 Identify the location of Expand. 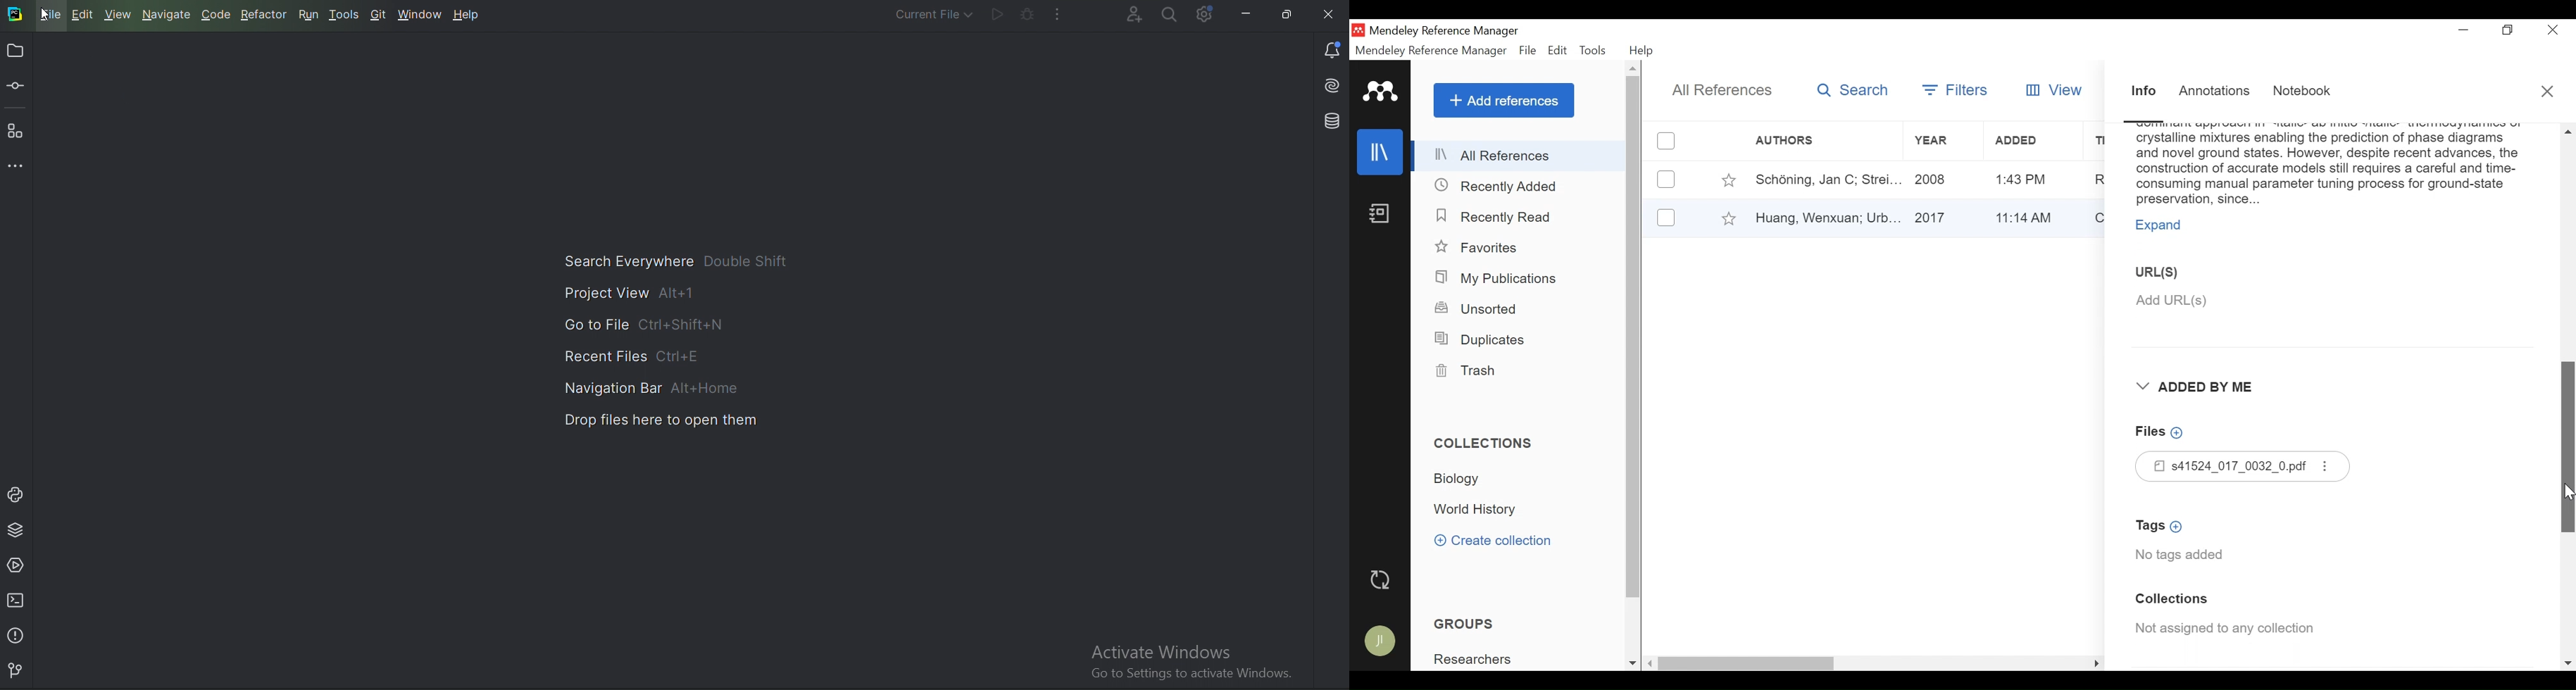
(2163, 227).